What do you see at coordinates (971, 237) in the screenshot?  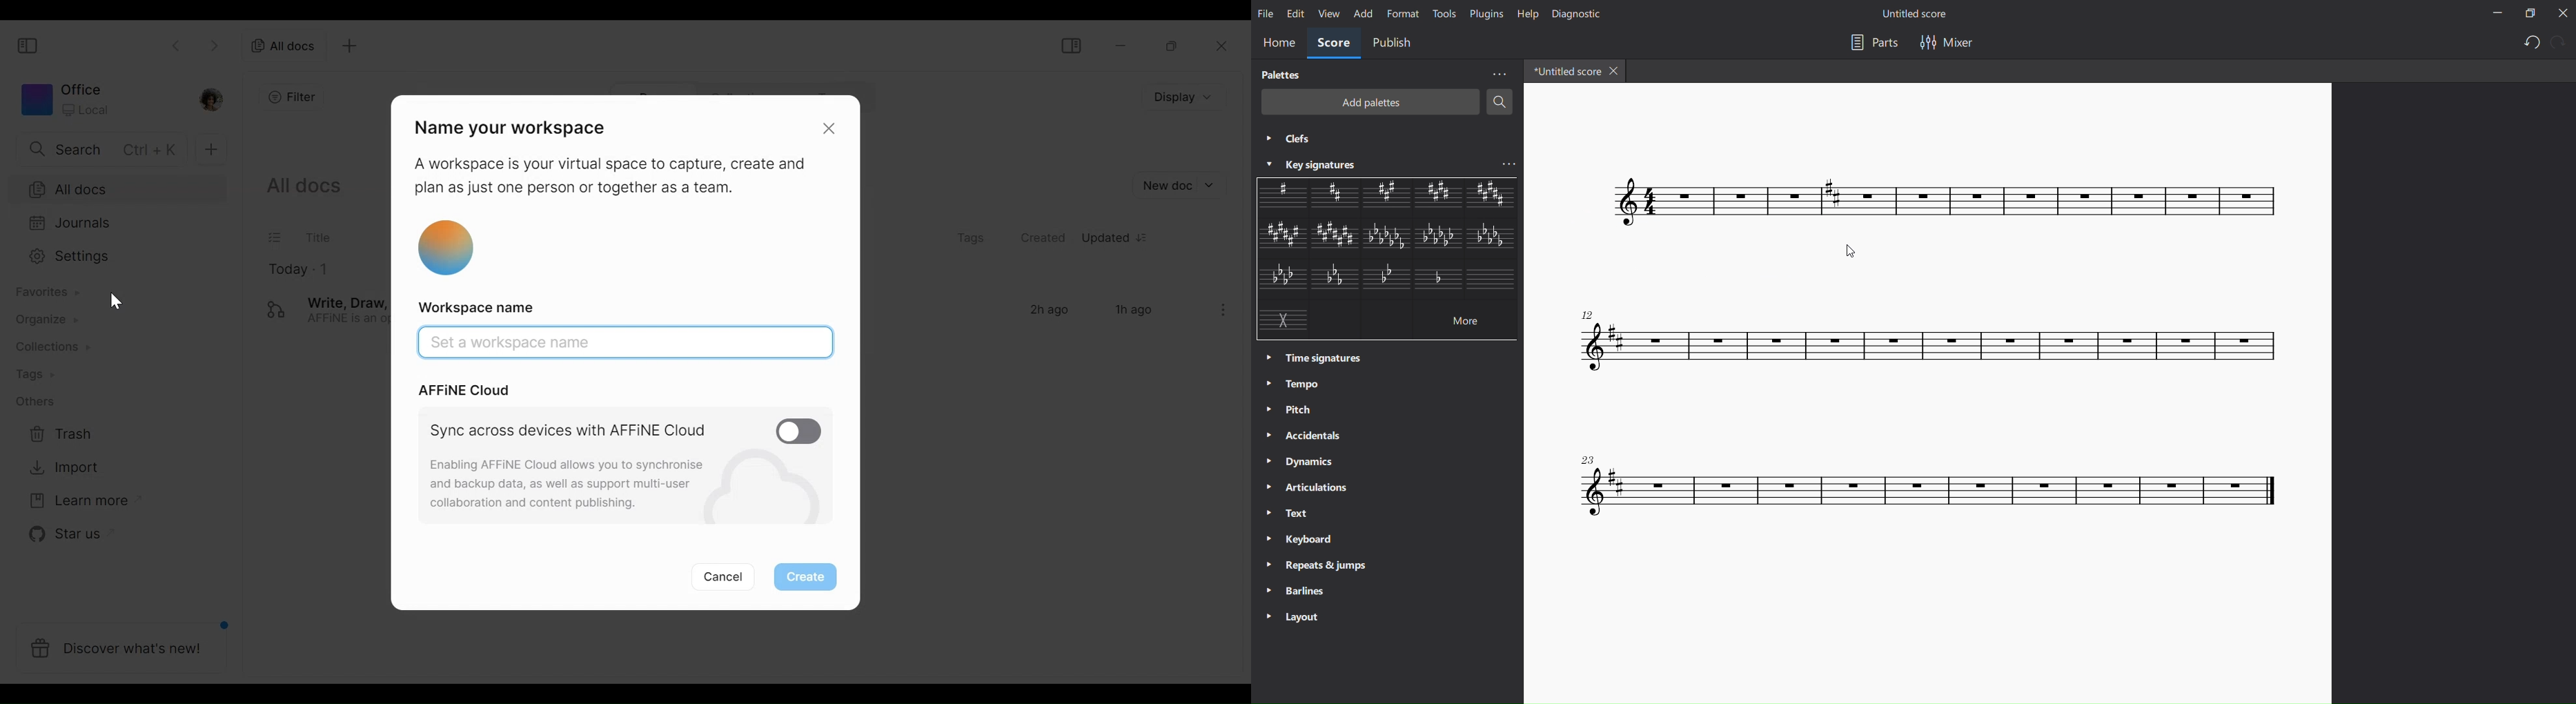 I see `Tags` at bounding box center [971, 237].